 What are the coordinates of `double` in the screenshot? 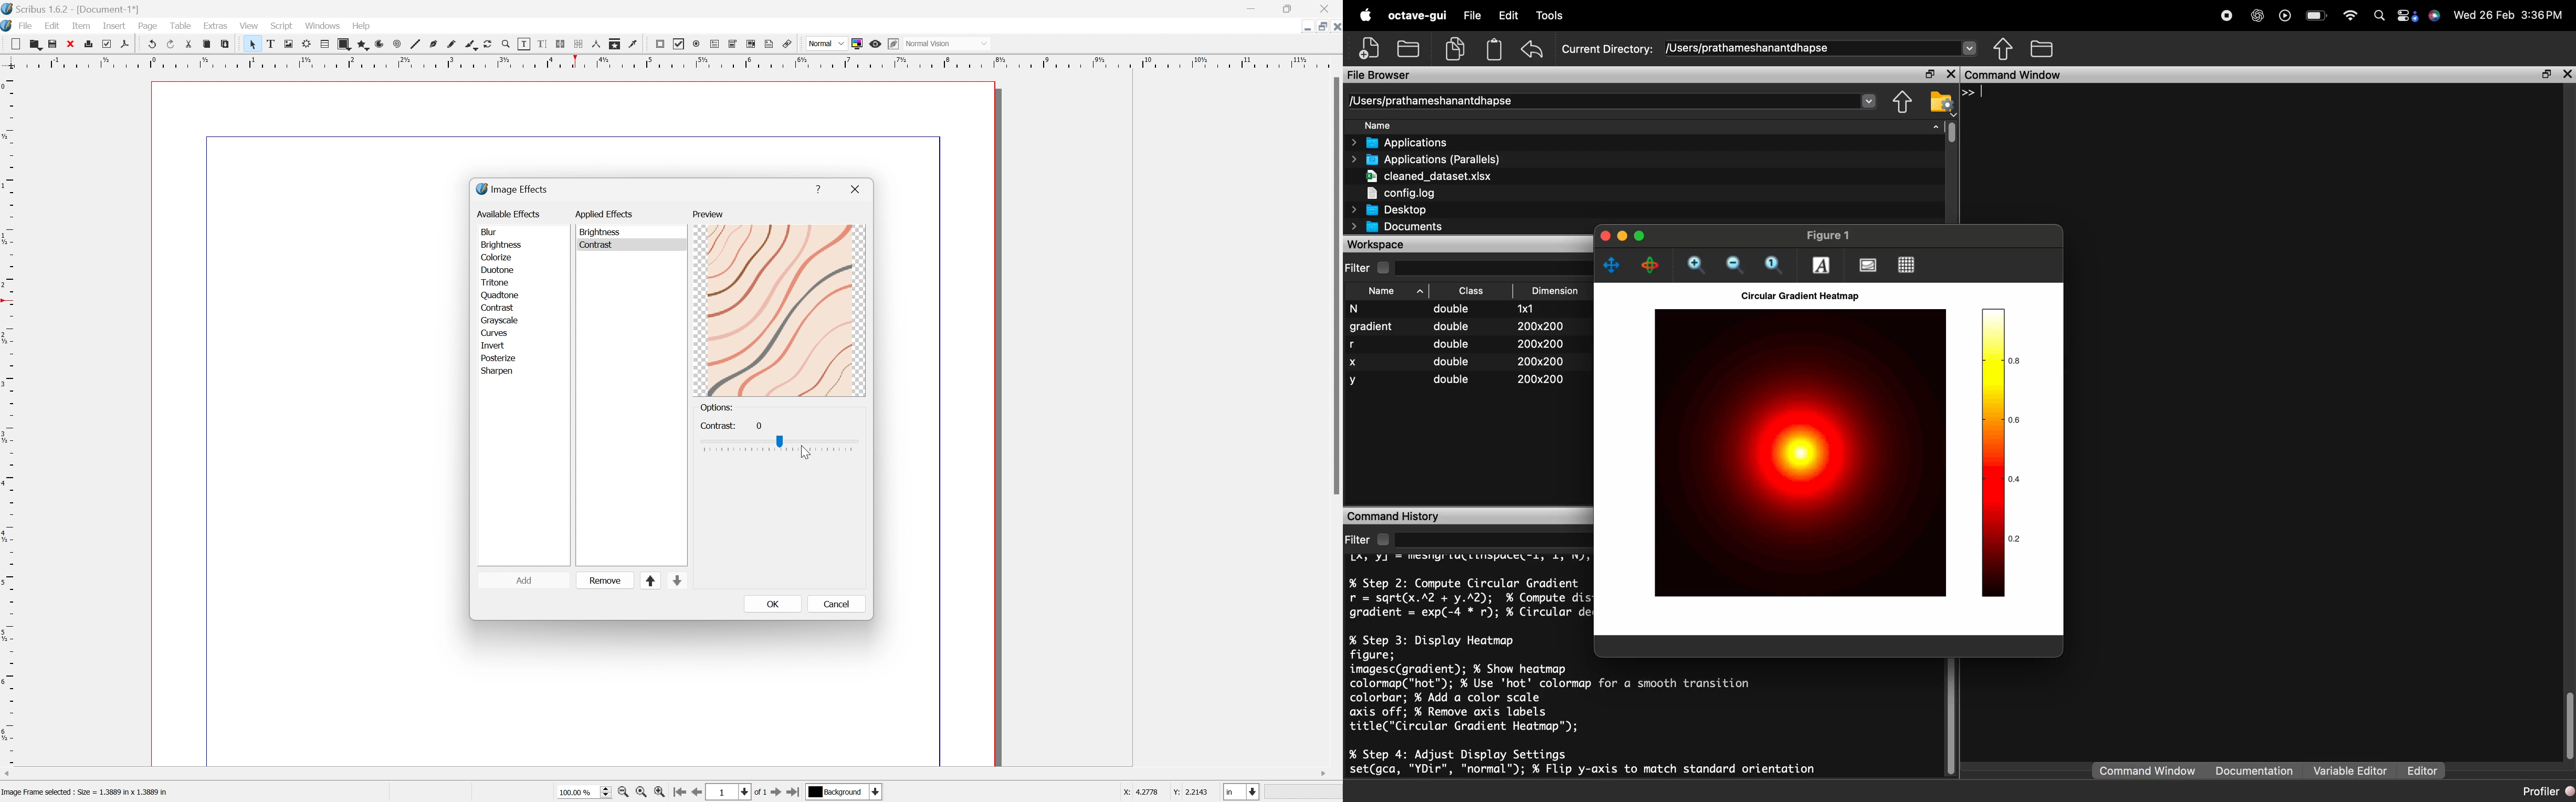 It's located at (1456, 328).